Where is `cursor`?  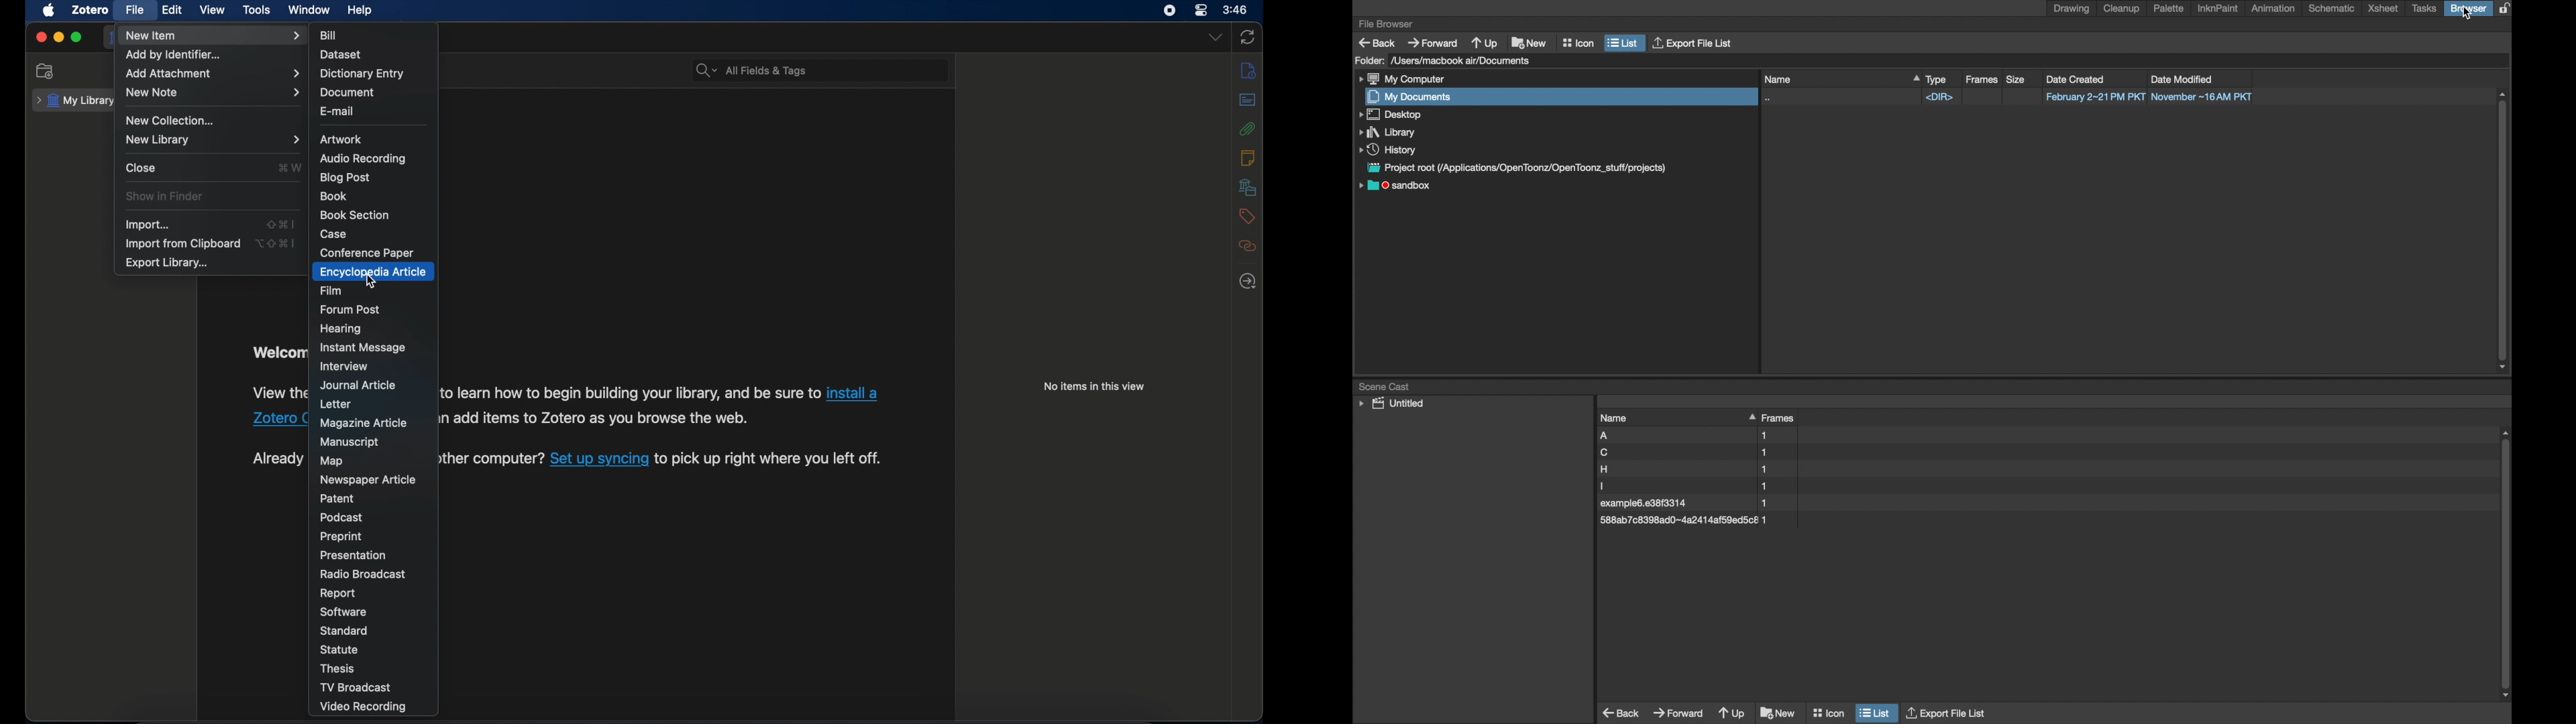 cursor is located at coordinates (373, 282).